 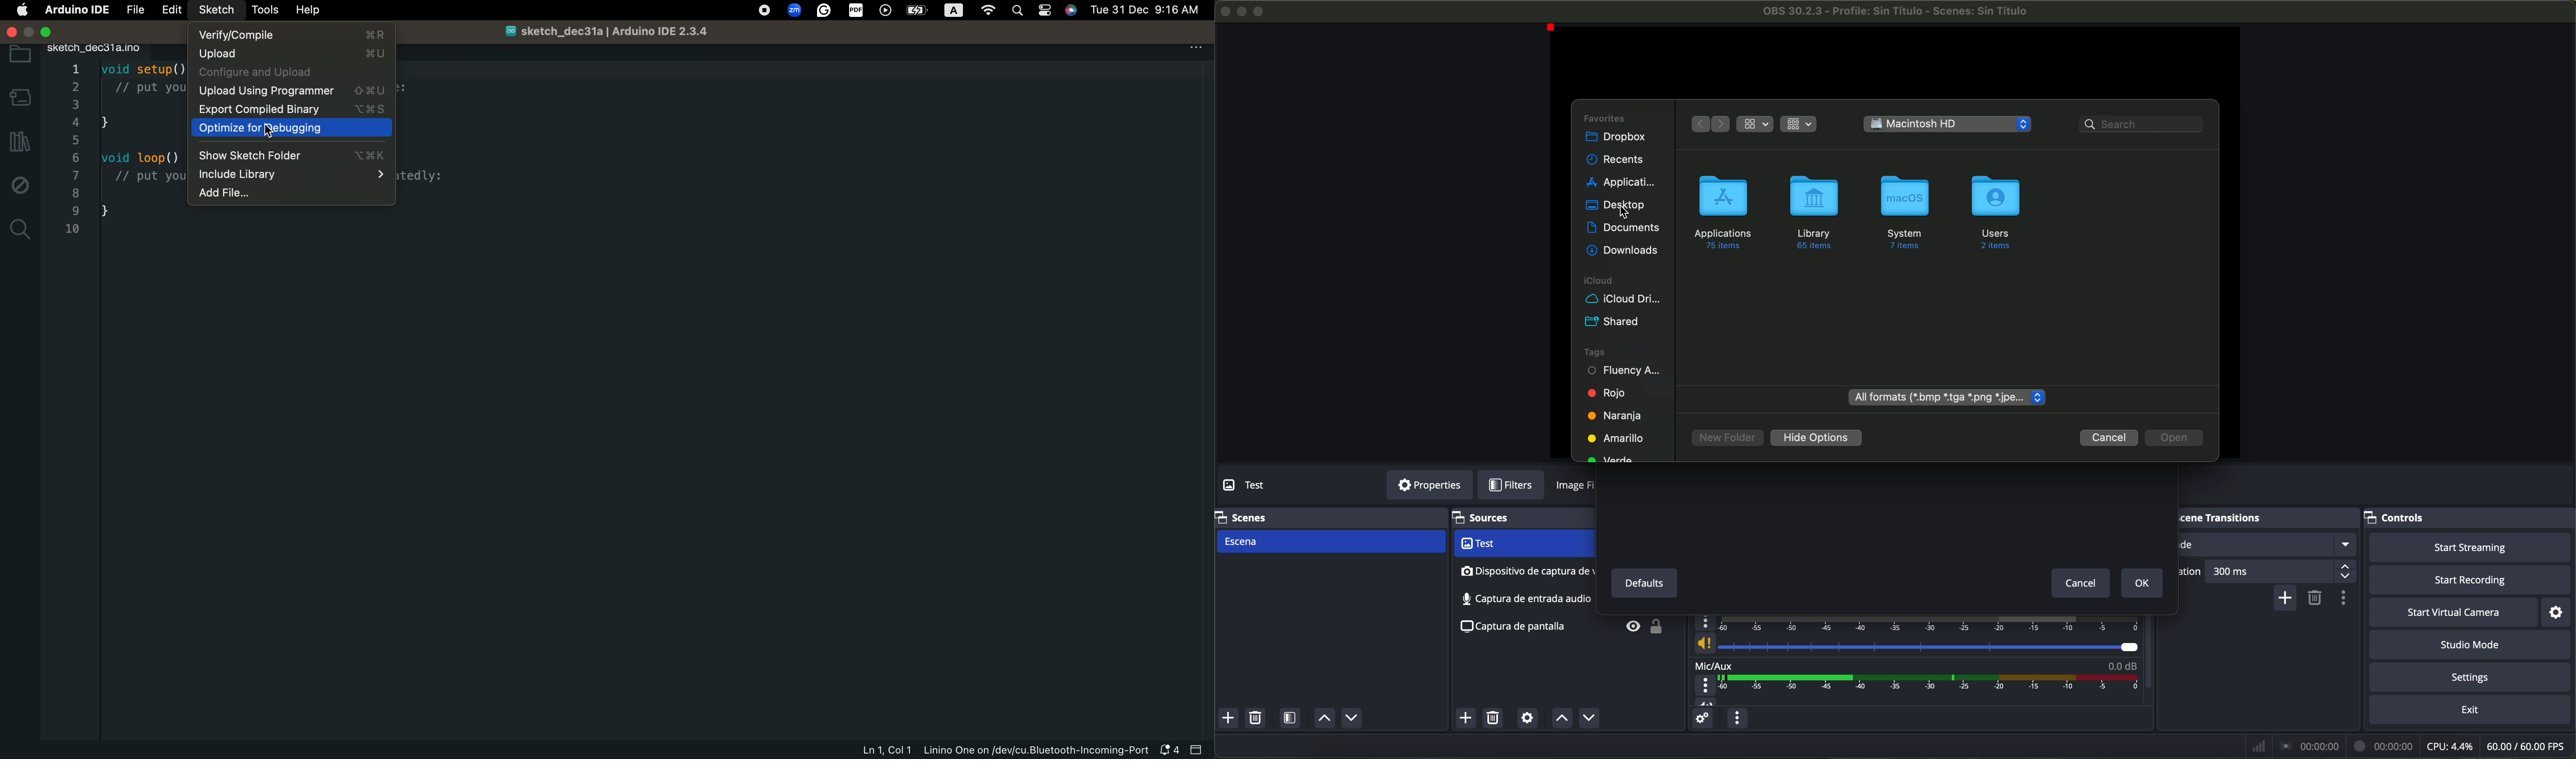 I want to click on search bar, so click(x=2143, y=124).